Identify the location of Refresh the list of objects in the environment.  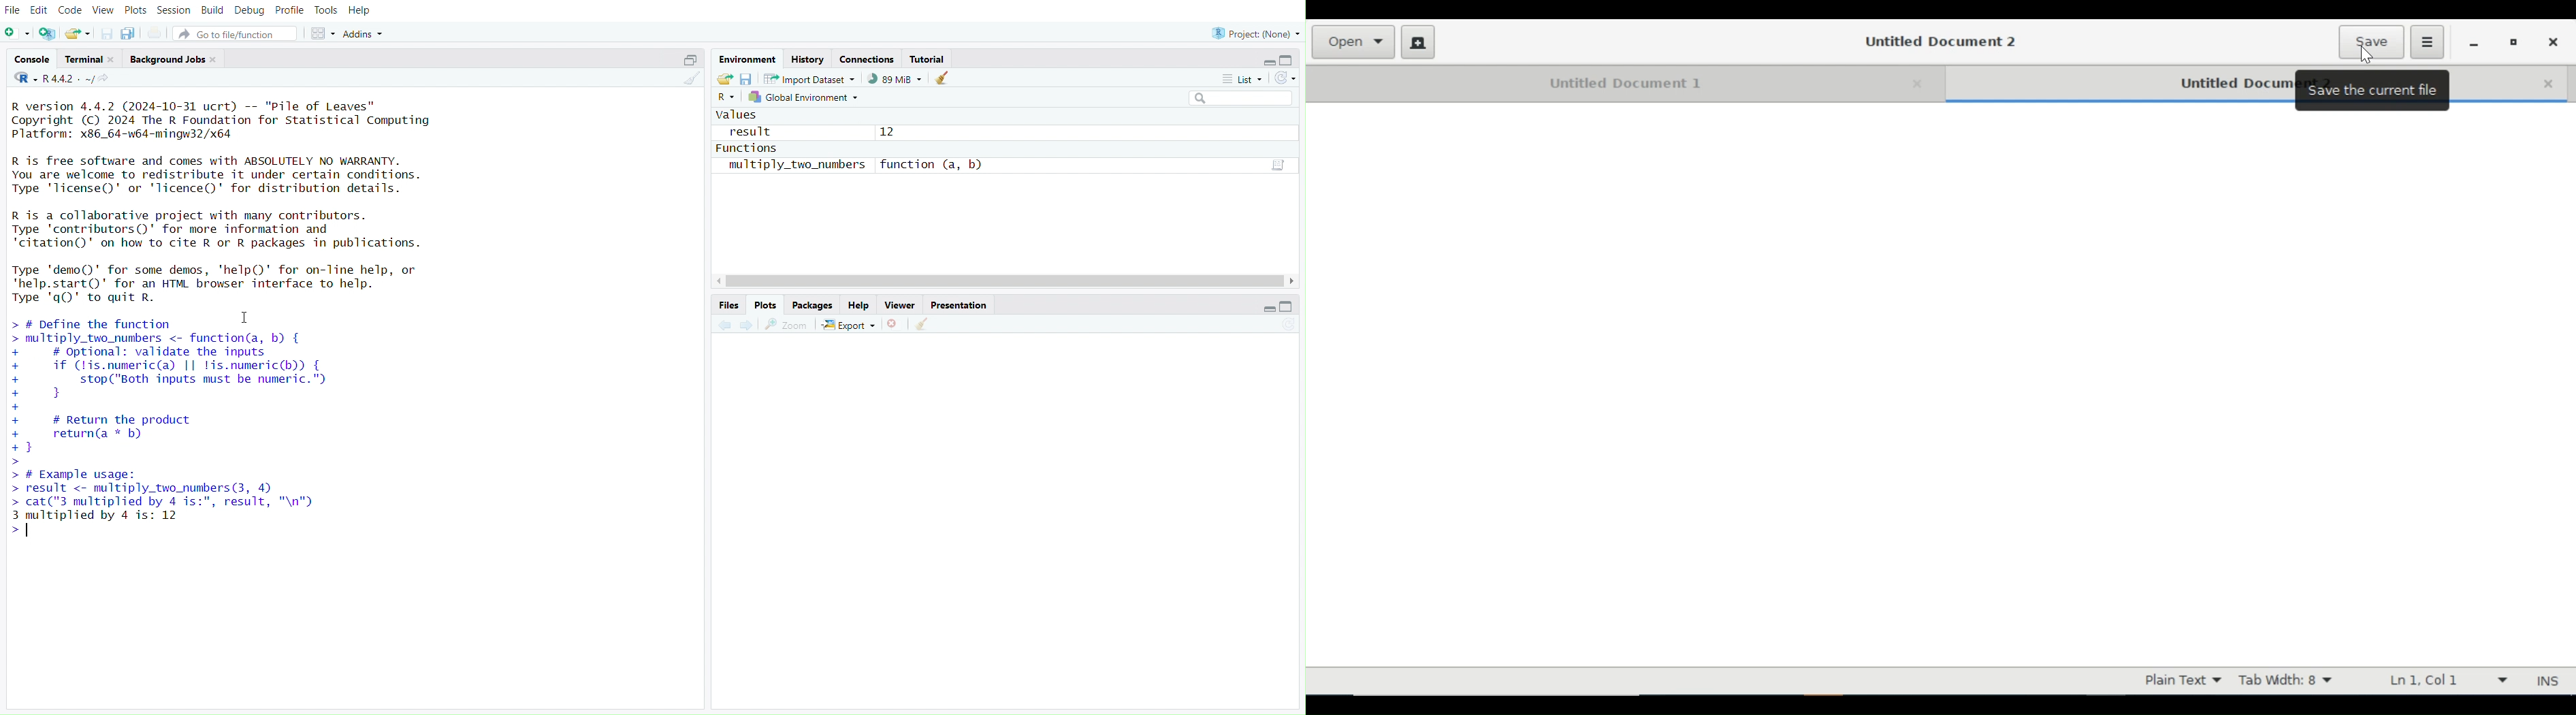
(1287, 78).